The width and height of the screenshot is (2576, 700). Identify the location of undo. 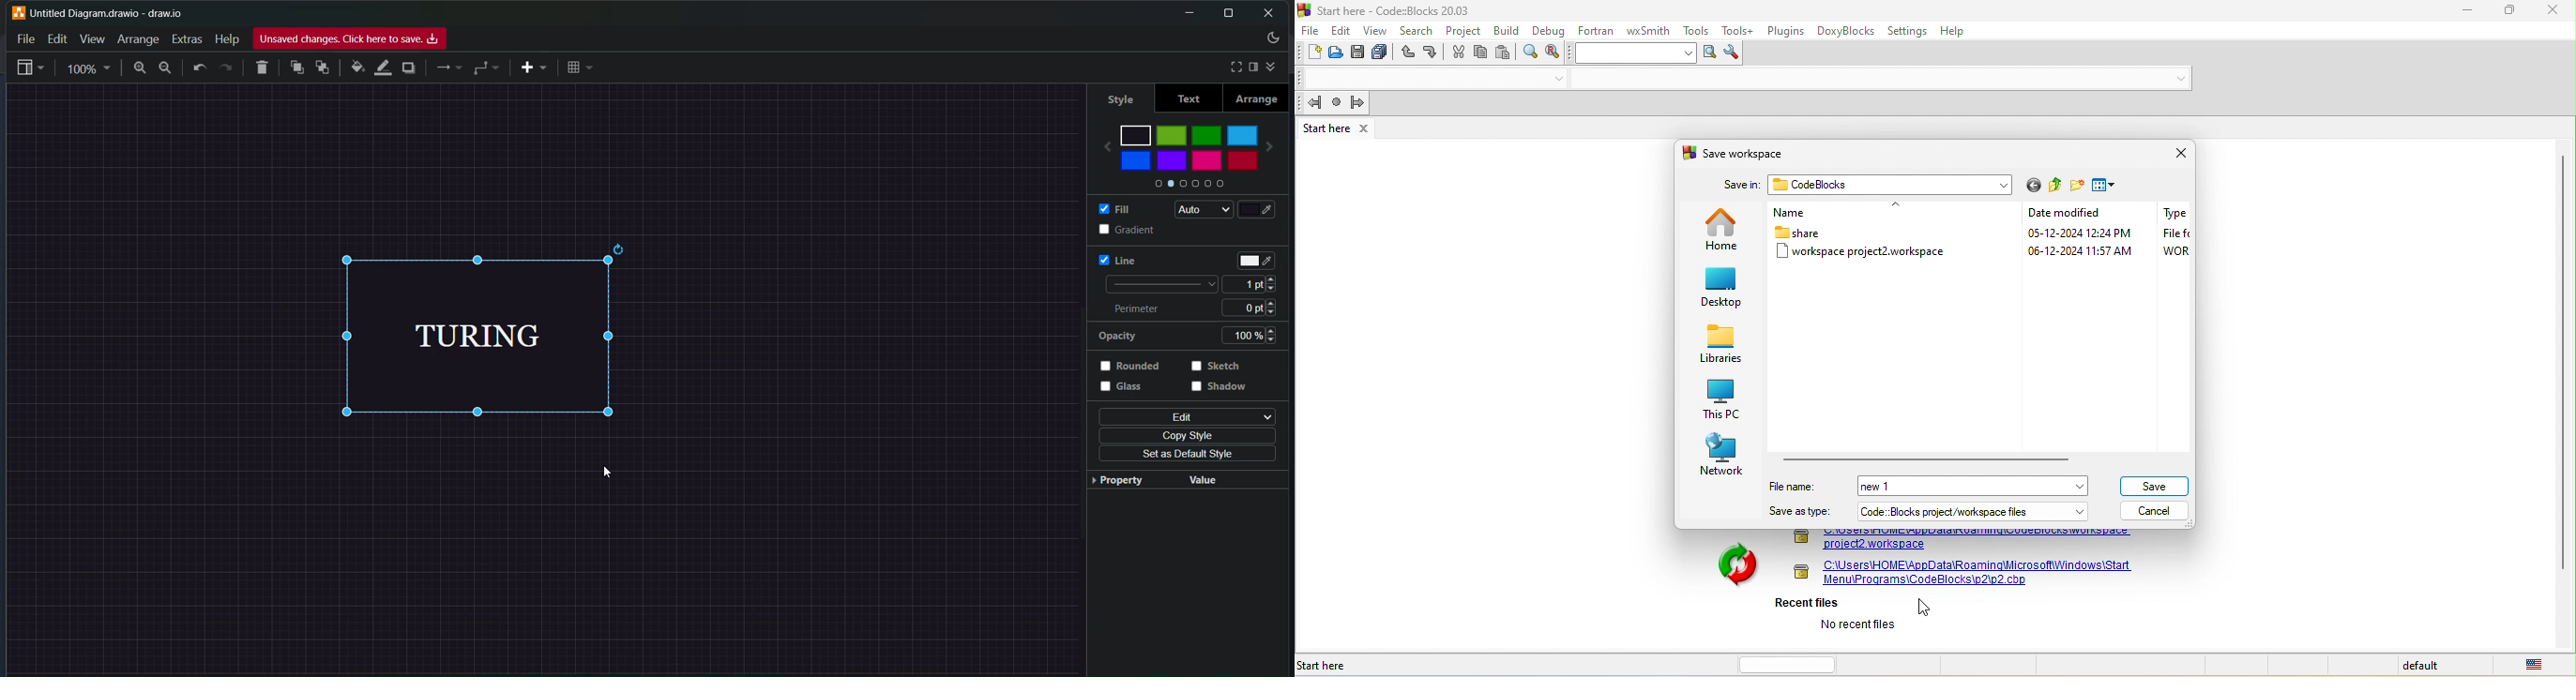
(1407, 54).